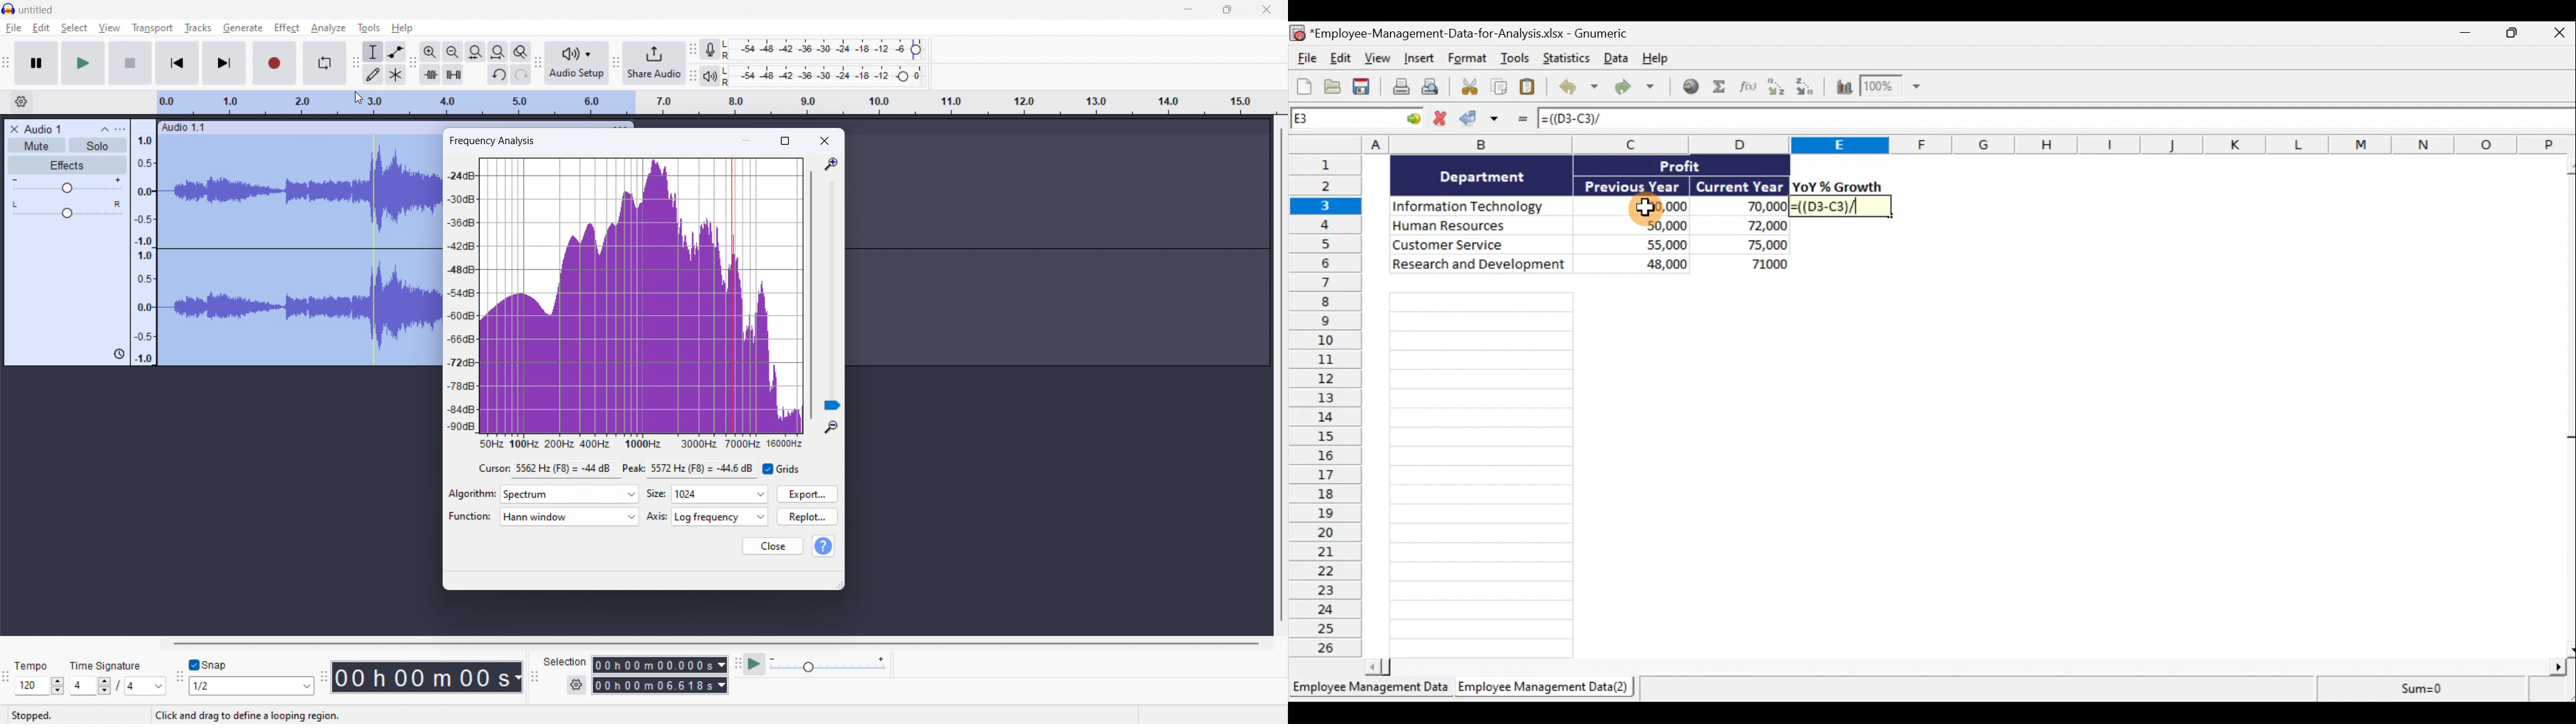 The image size is (2576, 728). I want to click on title, so click(36, 10).